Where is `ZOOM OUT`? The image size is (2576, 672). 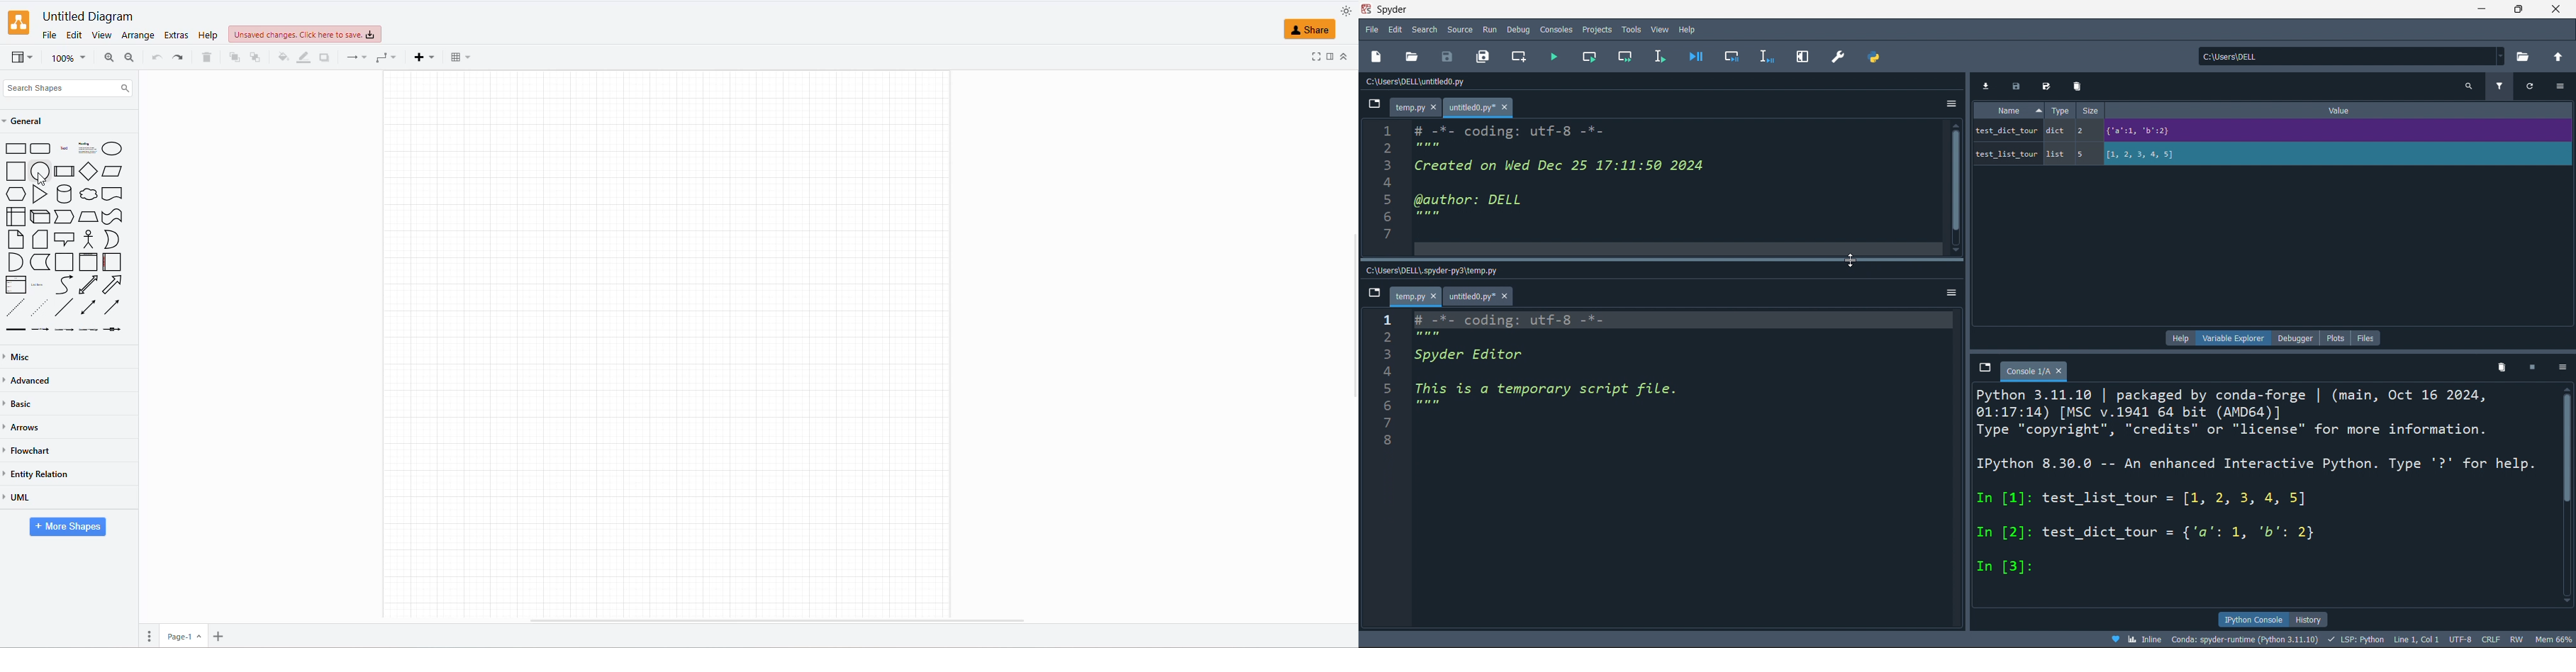
ZOOM OUT is located at coordinates (128, 56).